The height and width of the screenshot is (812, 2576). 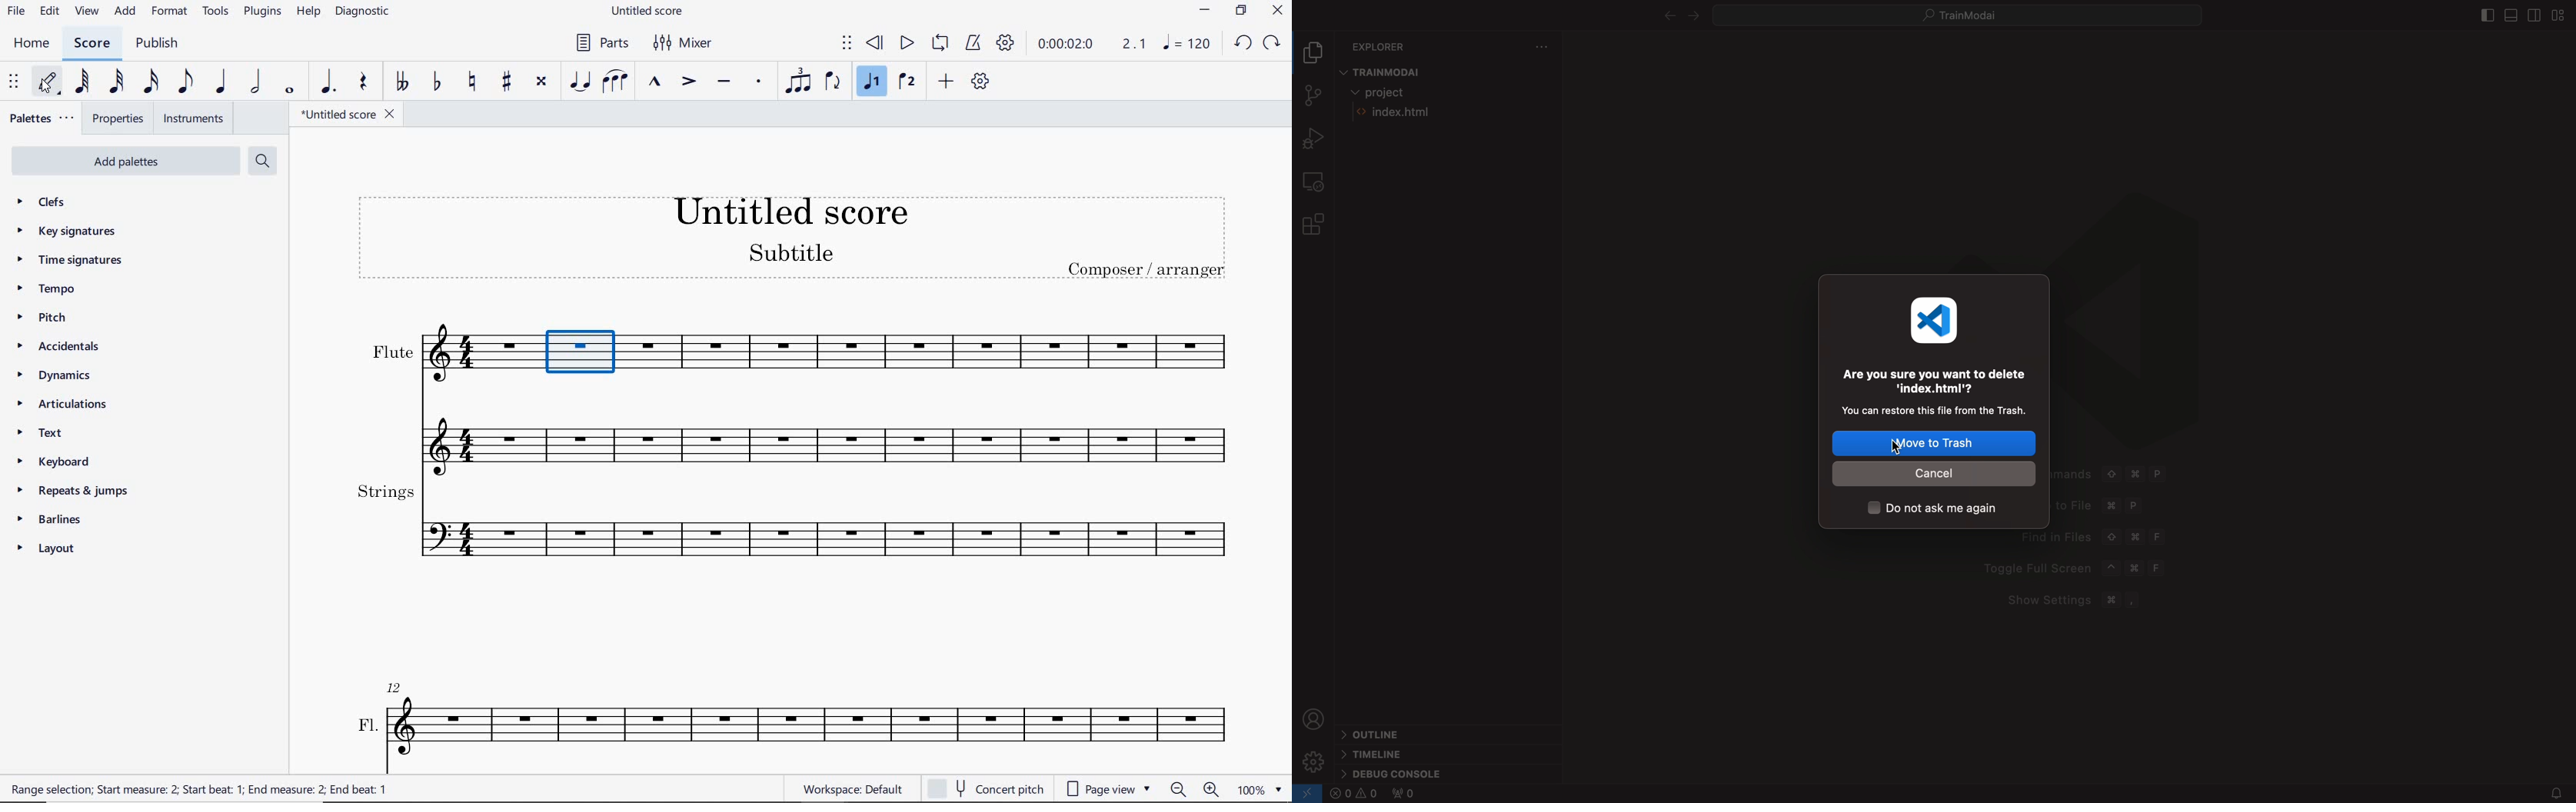 I want to click on fl., so click(x=797, y=718).